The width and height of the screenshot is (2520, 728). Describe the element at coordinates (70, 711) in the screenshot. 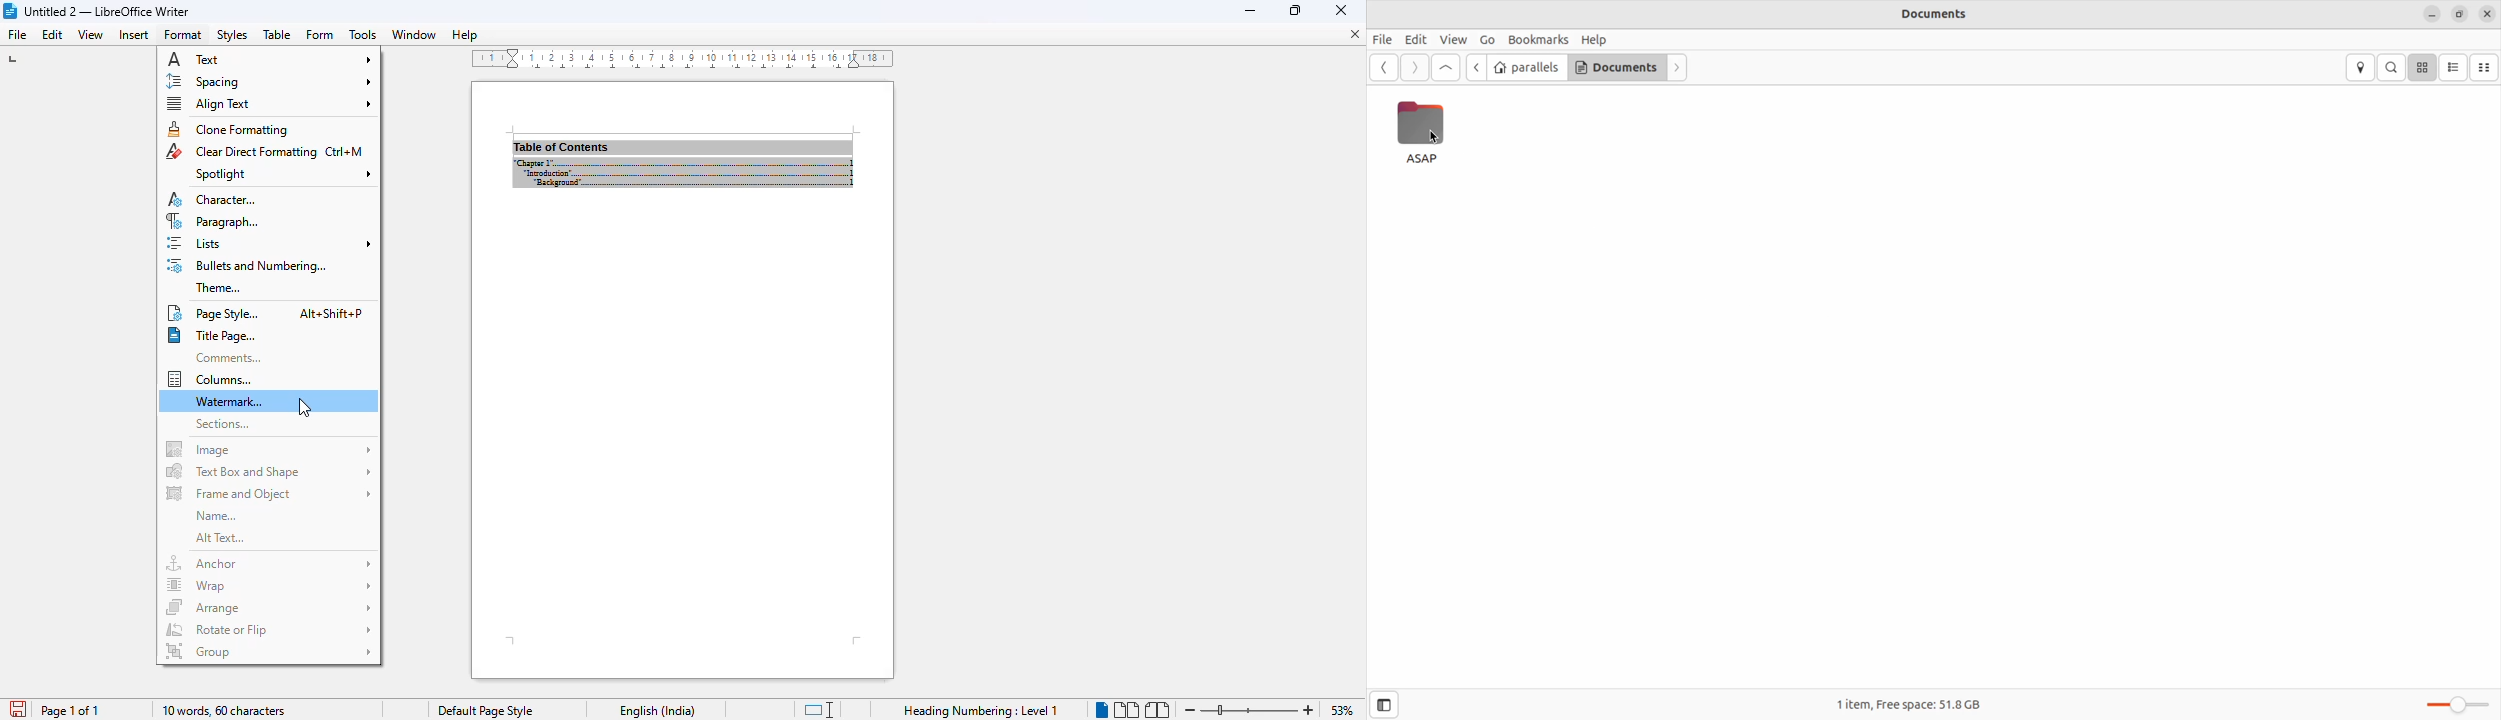

I see `page 1 of 1` at that location.